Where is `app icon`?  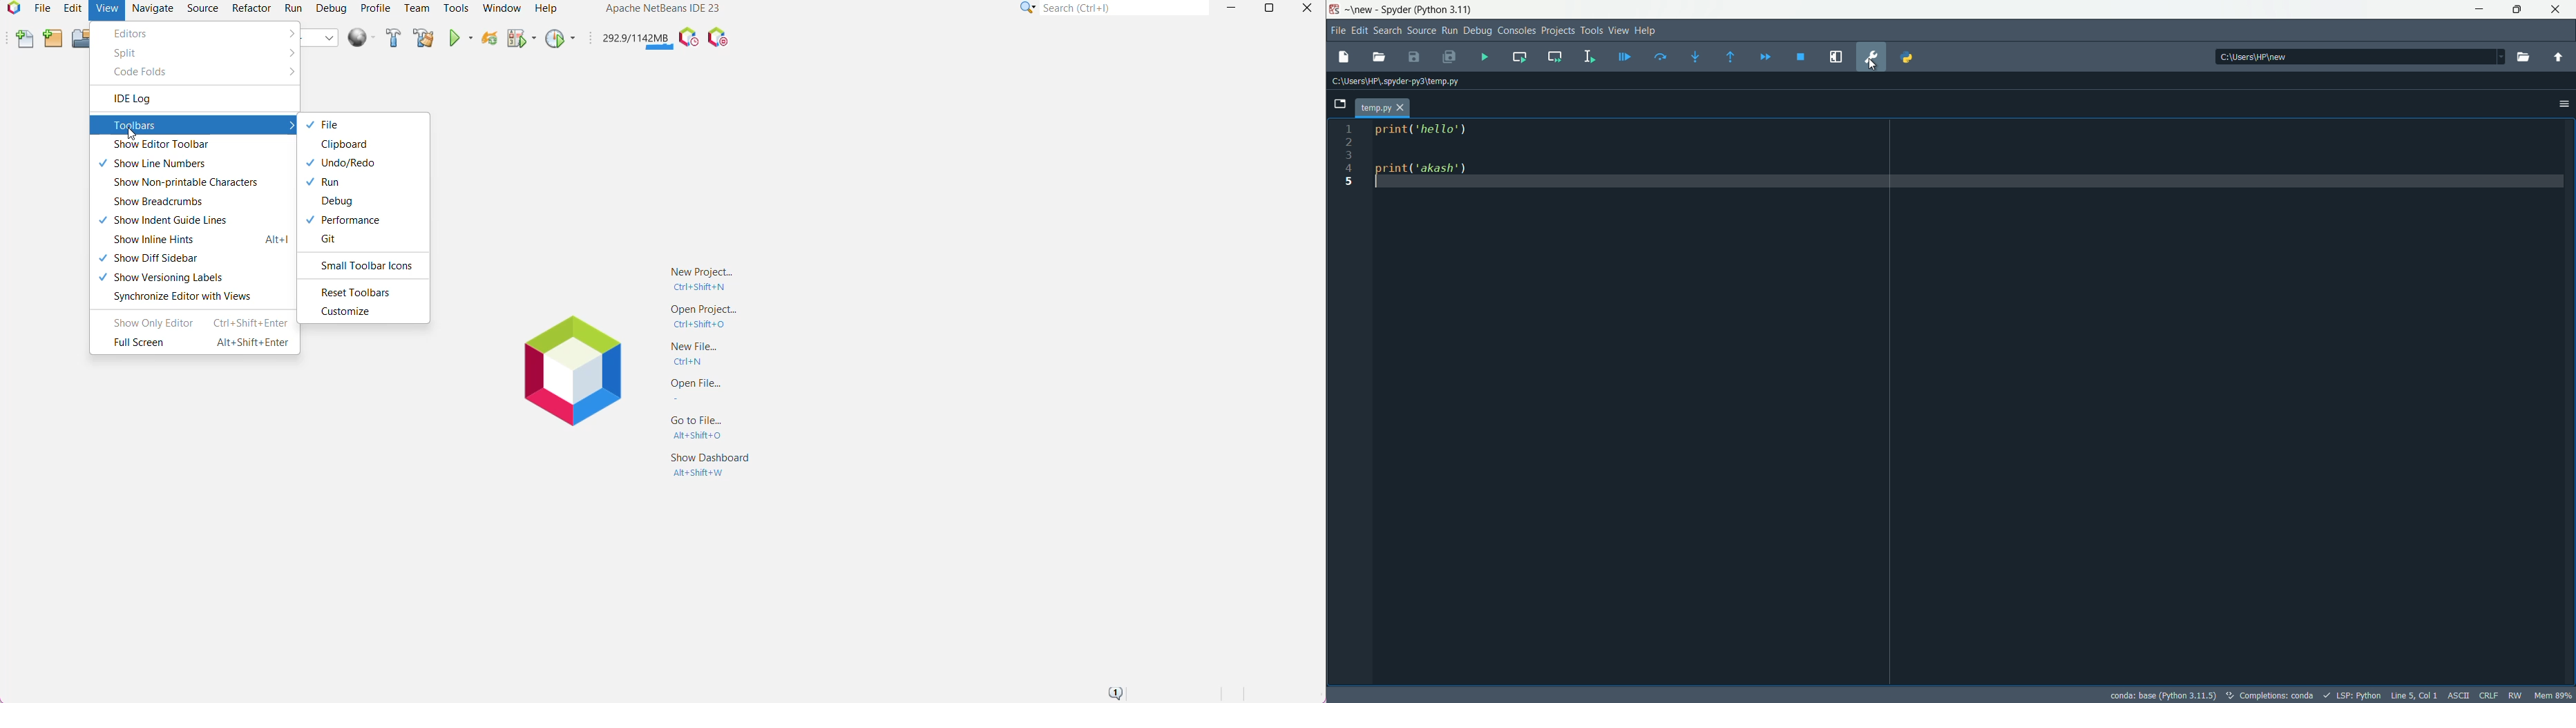 app icon is located at coordinates (1334, 10).